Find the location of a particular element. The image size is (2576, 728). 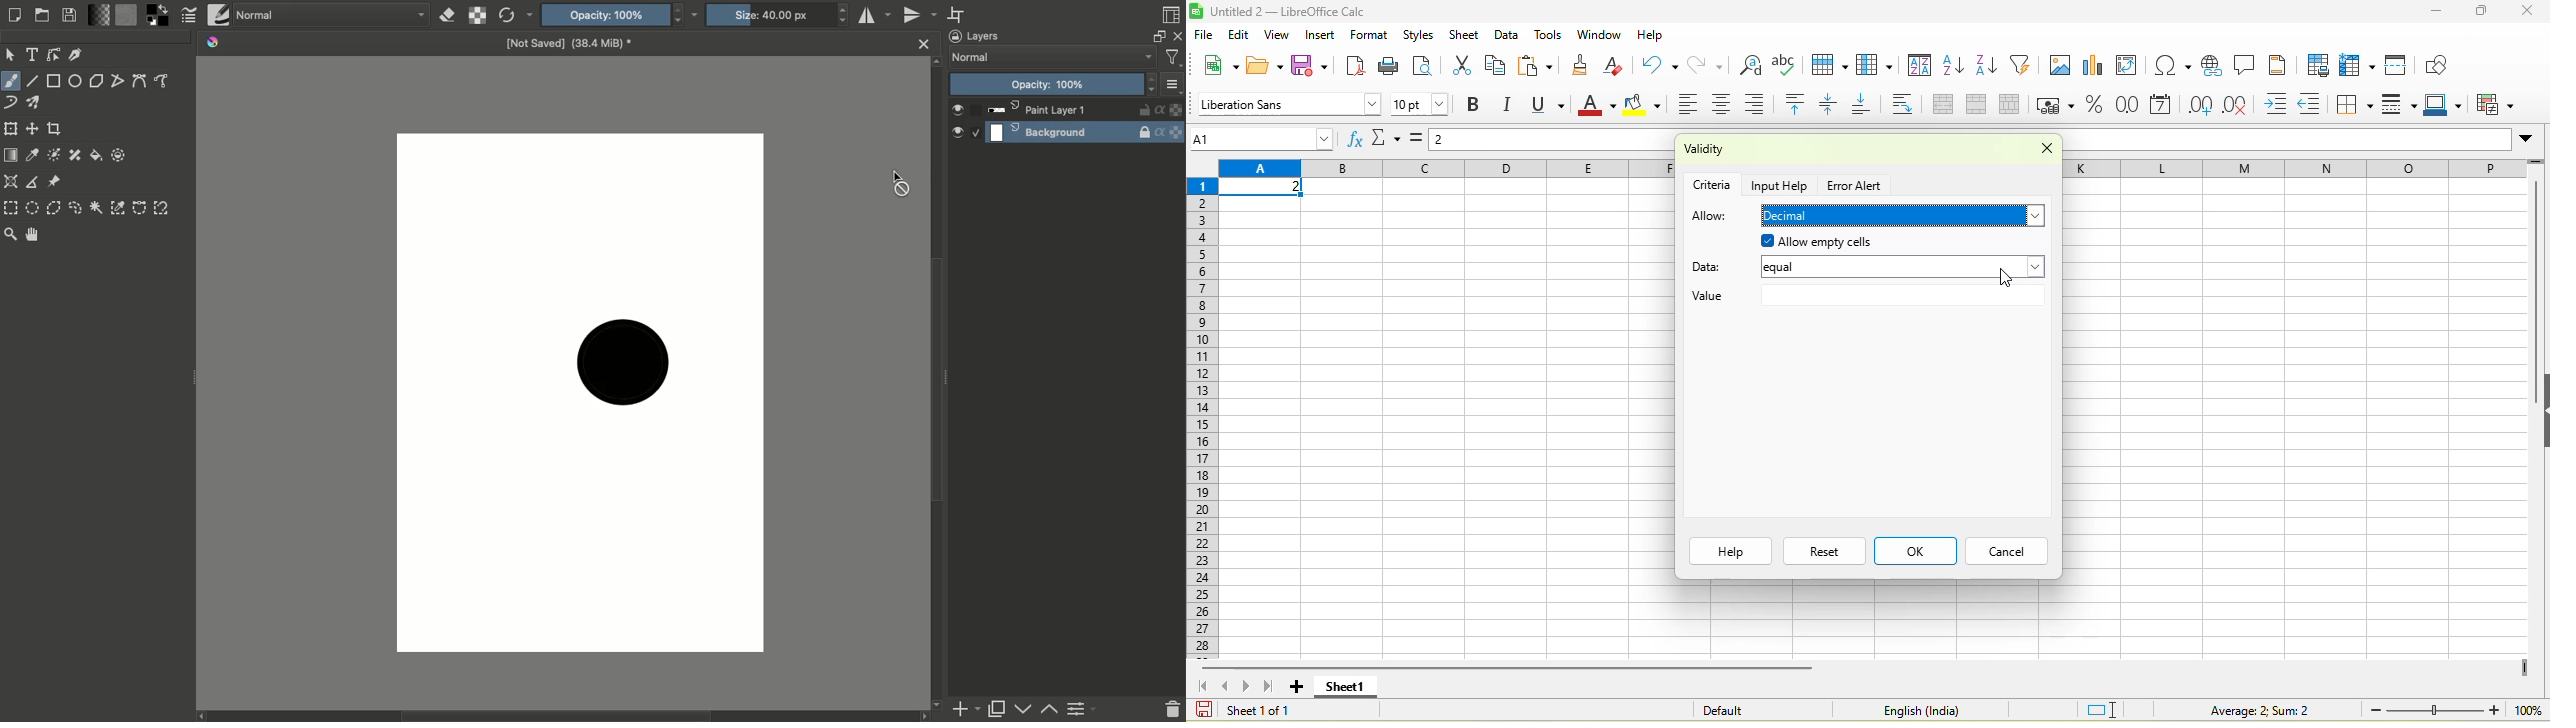

open is located at coordinates (1265, 64).